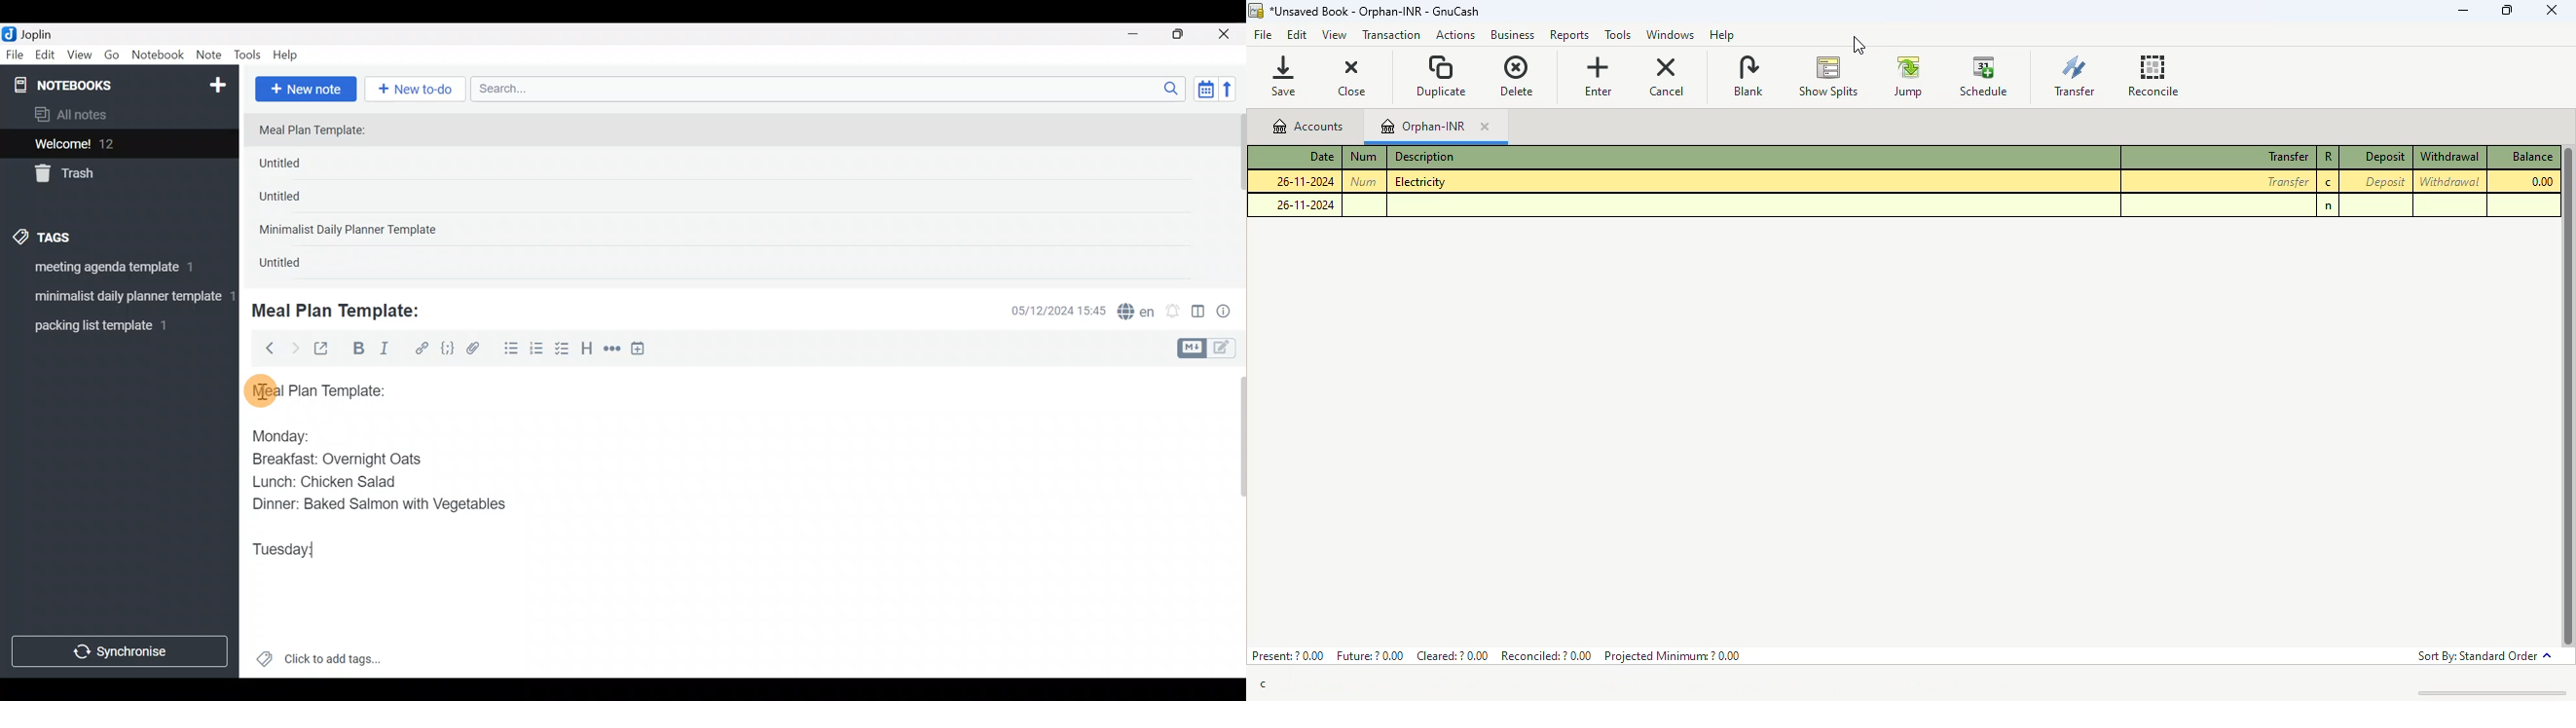 Image resolution: width=2576 pixels, height=728 pixels. I want to click on logo, so click(1256, 11).